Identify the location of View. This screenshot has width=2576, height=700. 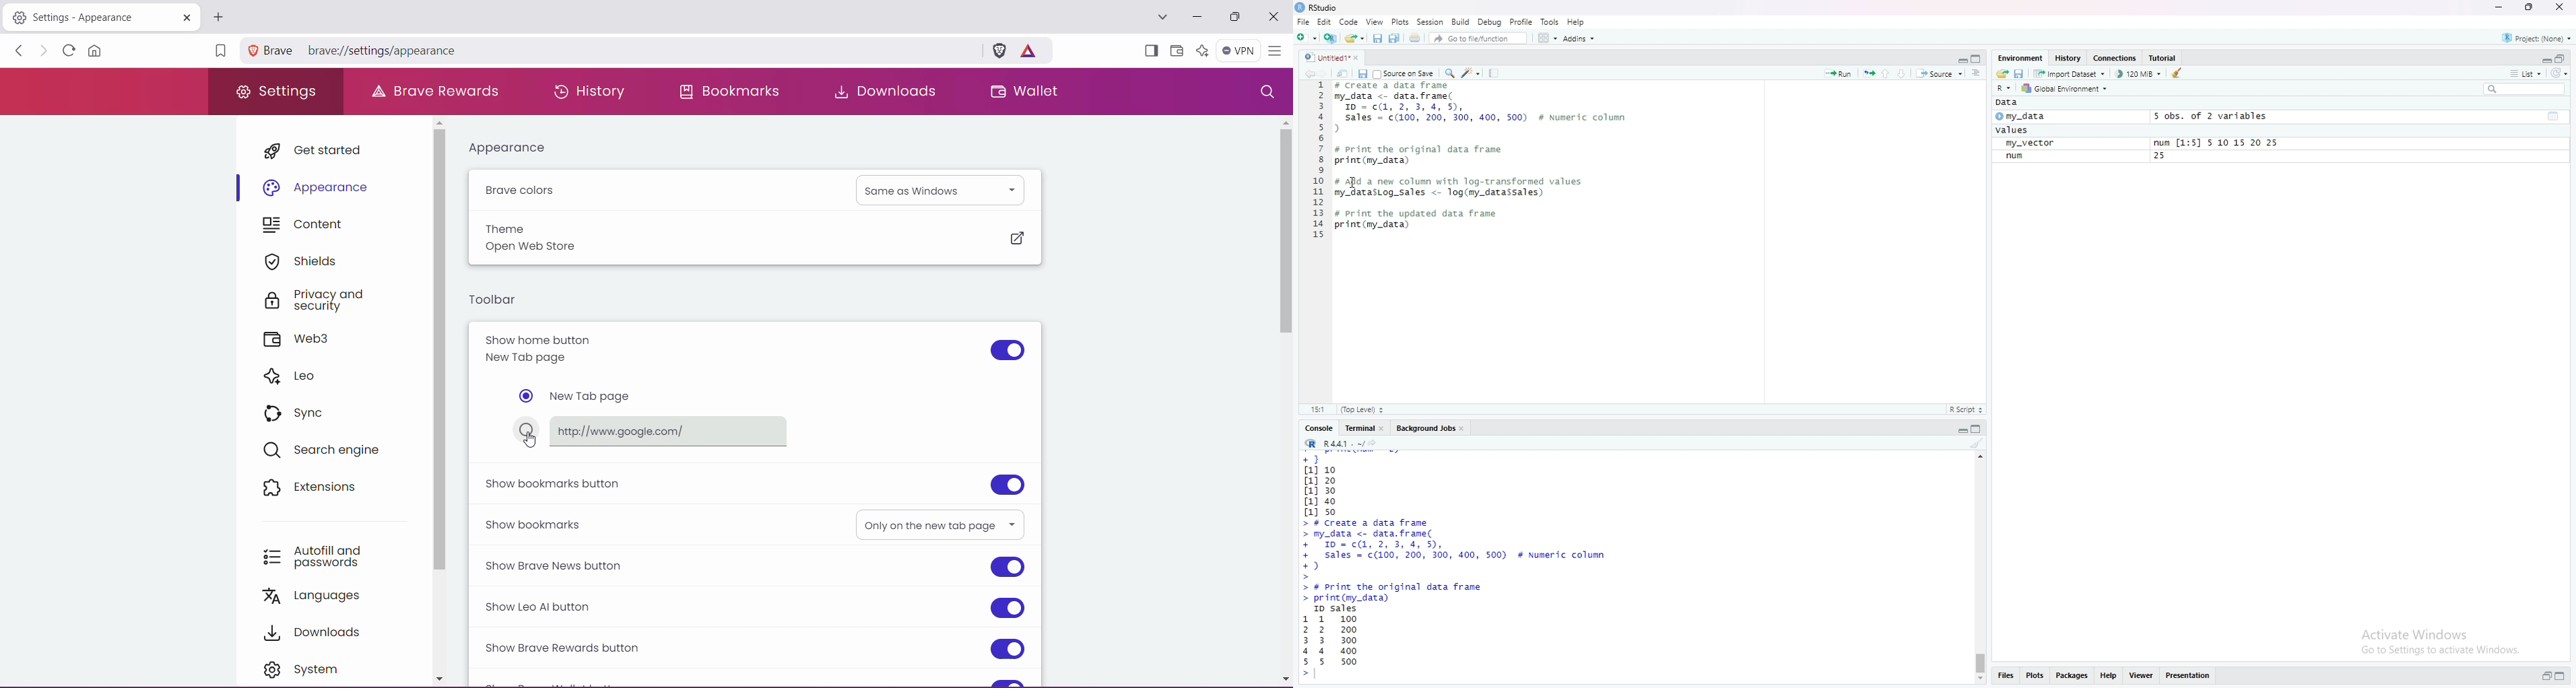
(1373, 23).